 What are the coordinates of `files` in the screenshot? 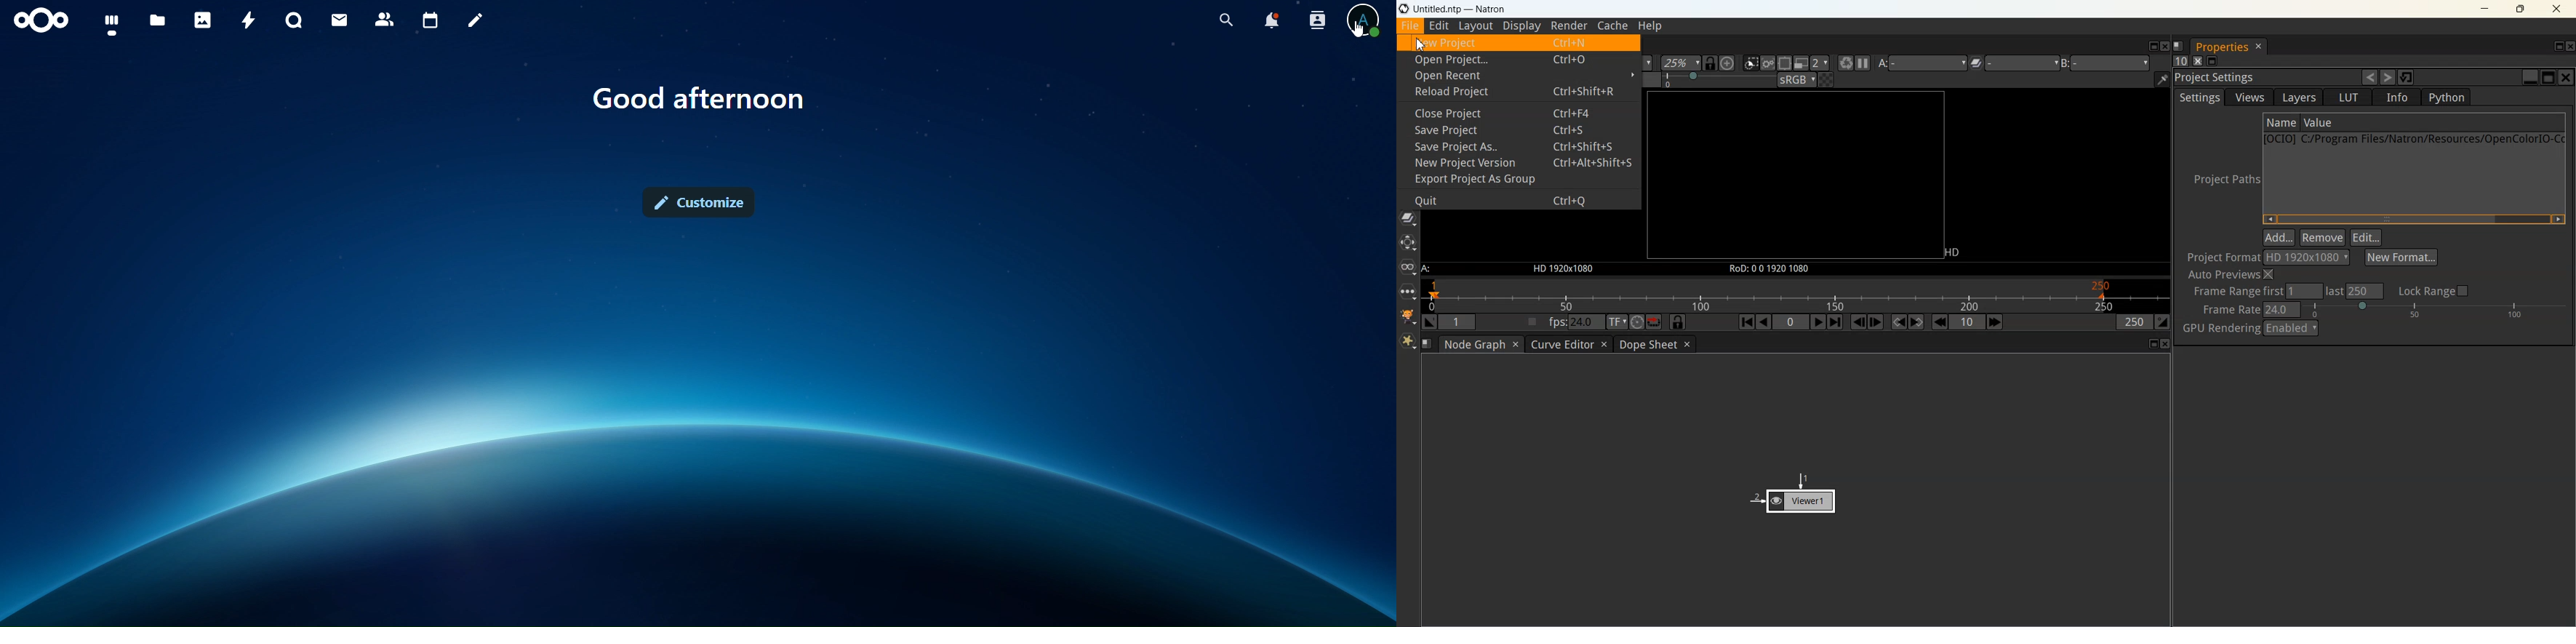 It's located at (157, 21).